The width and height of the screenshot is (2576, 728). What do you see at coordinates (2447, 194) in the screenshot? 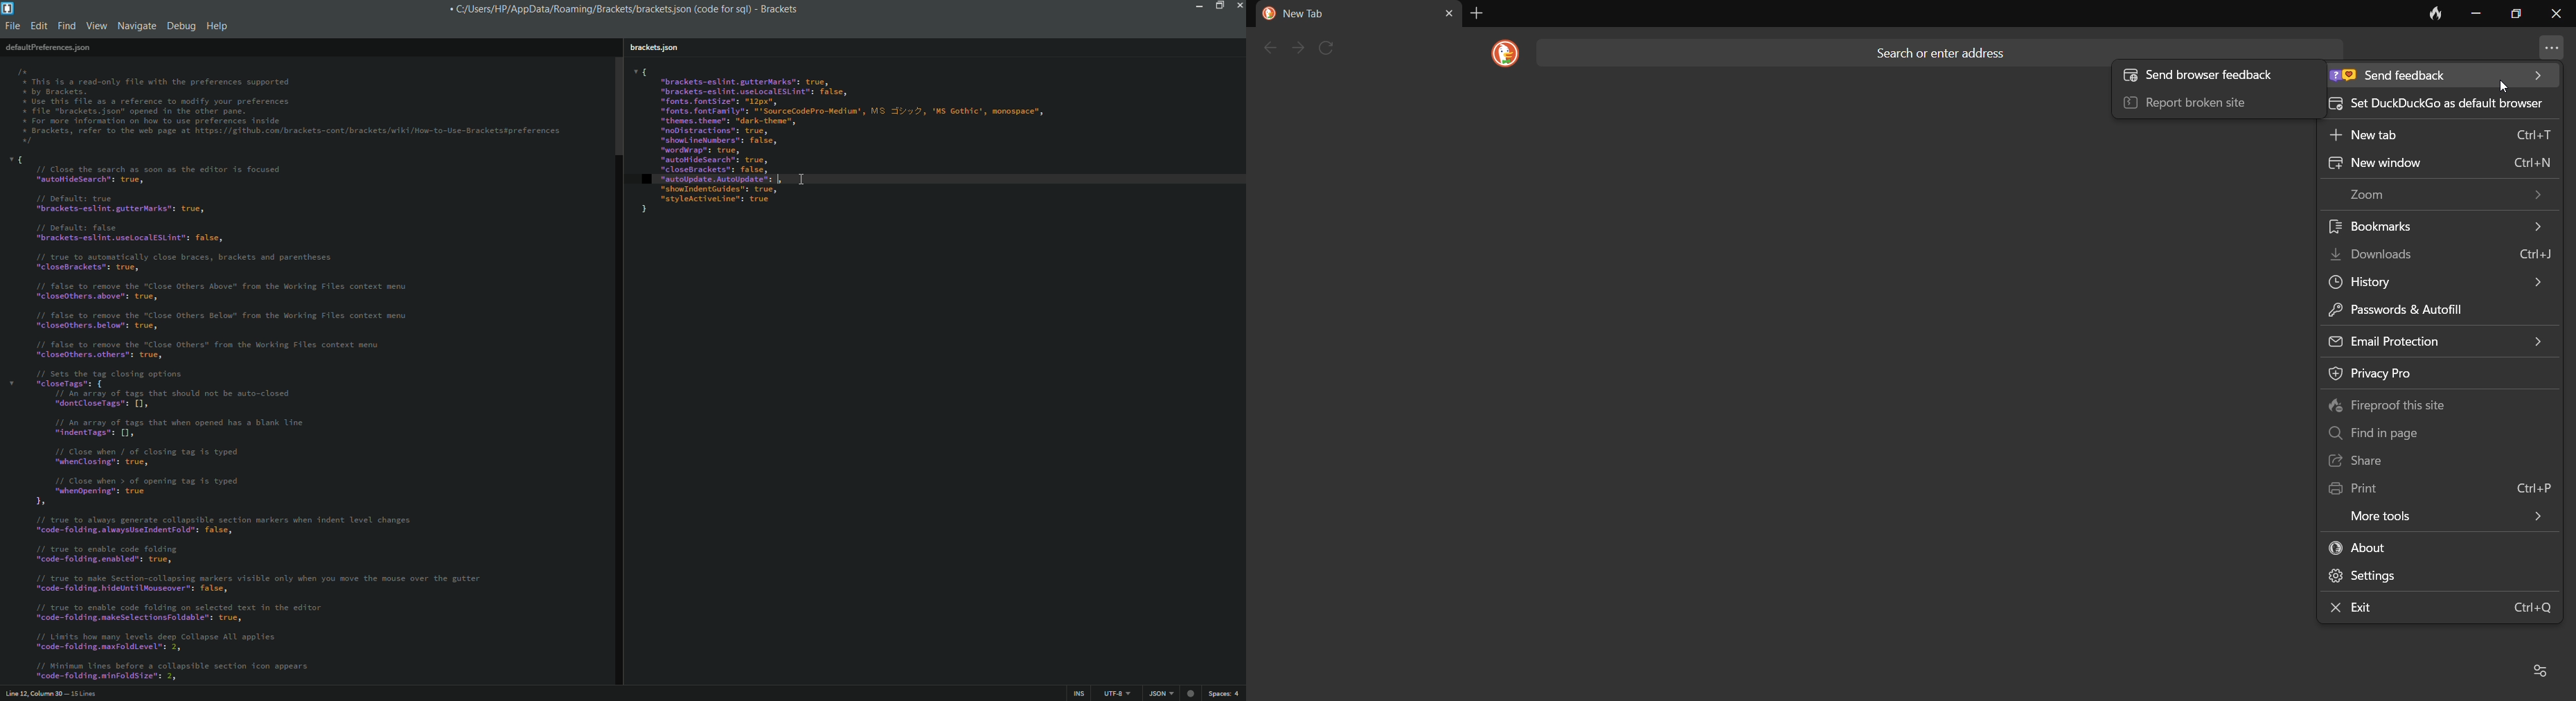
I see `zoom` at bounding box center [2447, 194].